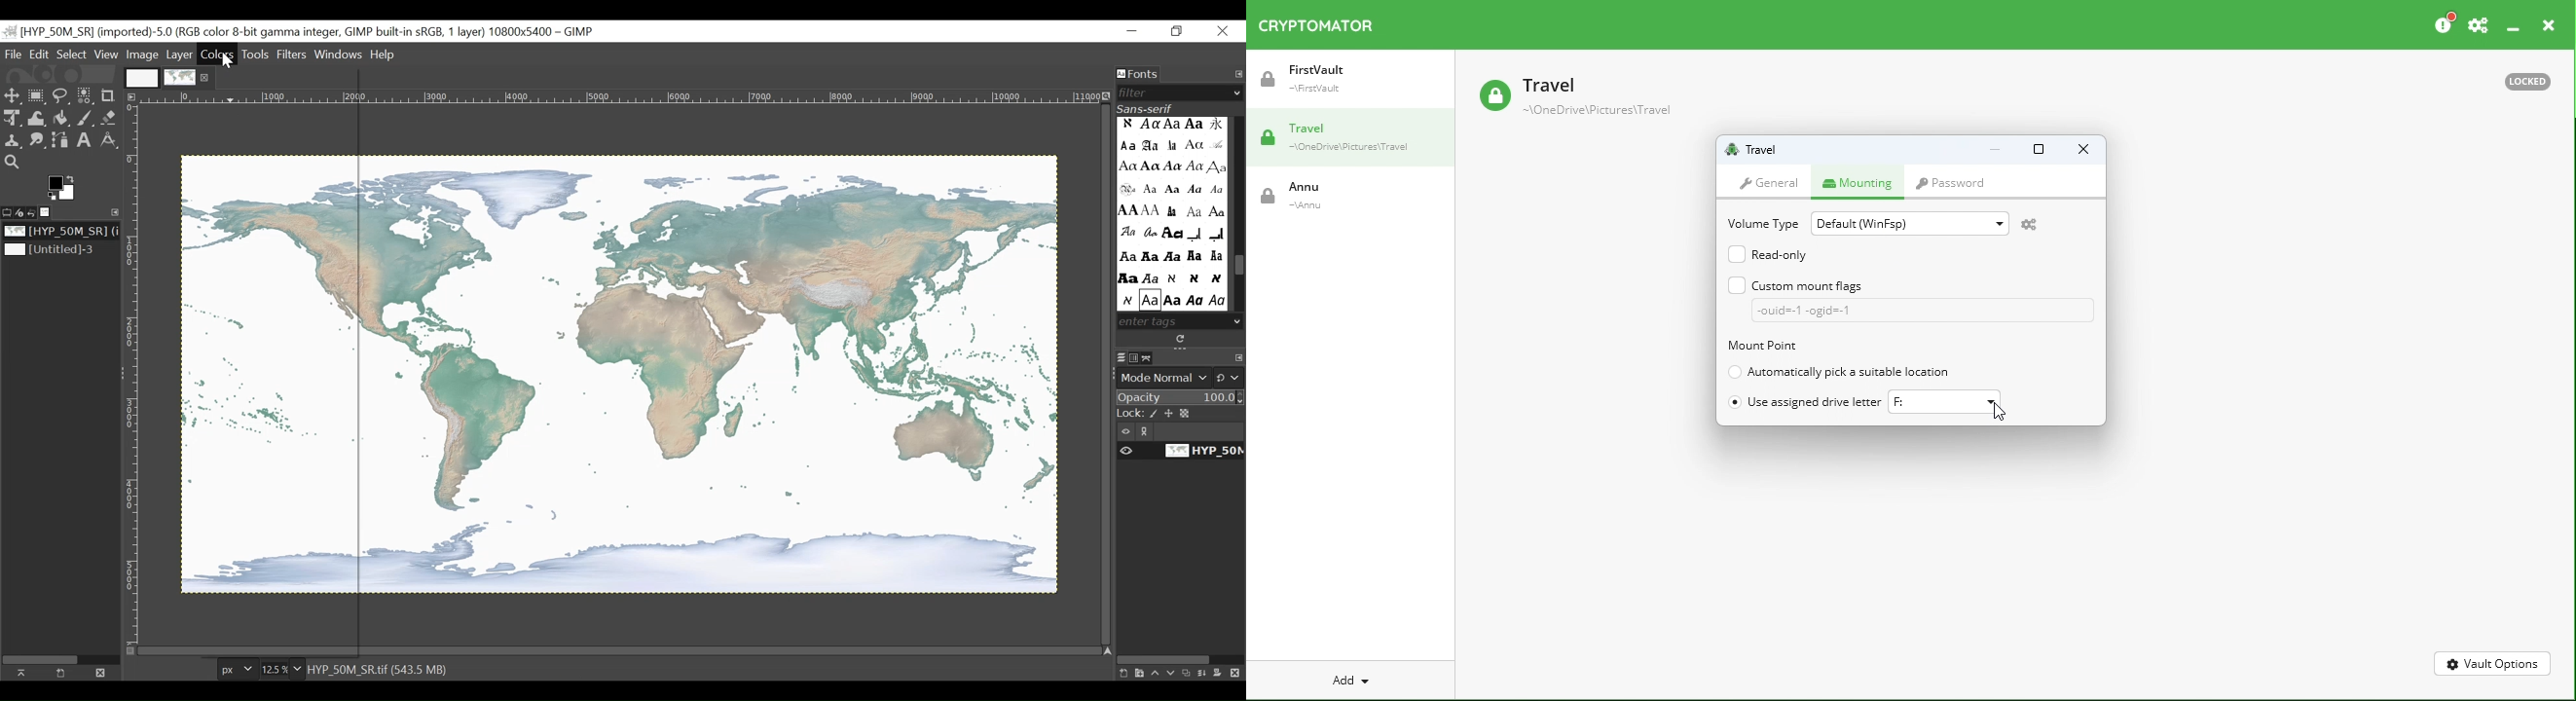  Describe the element at coordinates (293, 54) in the screenshot. I see `Filters` at that location.